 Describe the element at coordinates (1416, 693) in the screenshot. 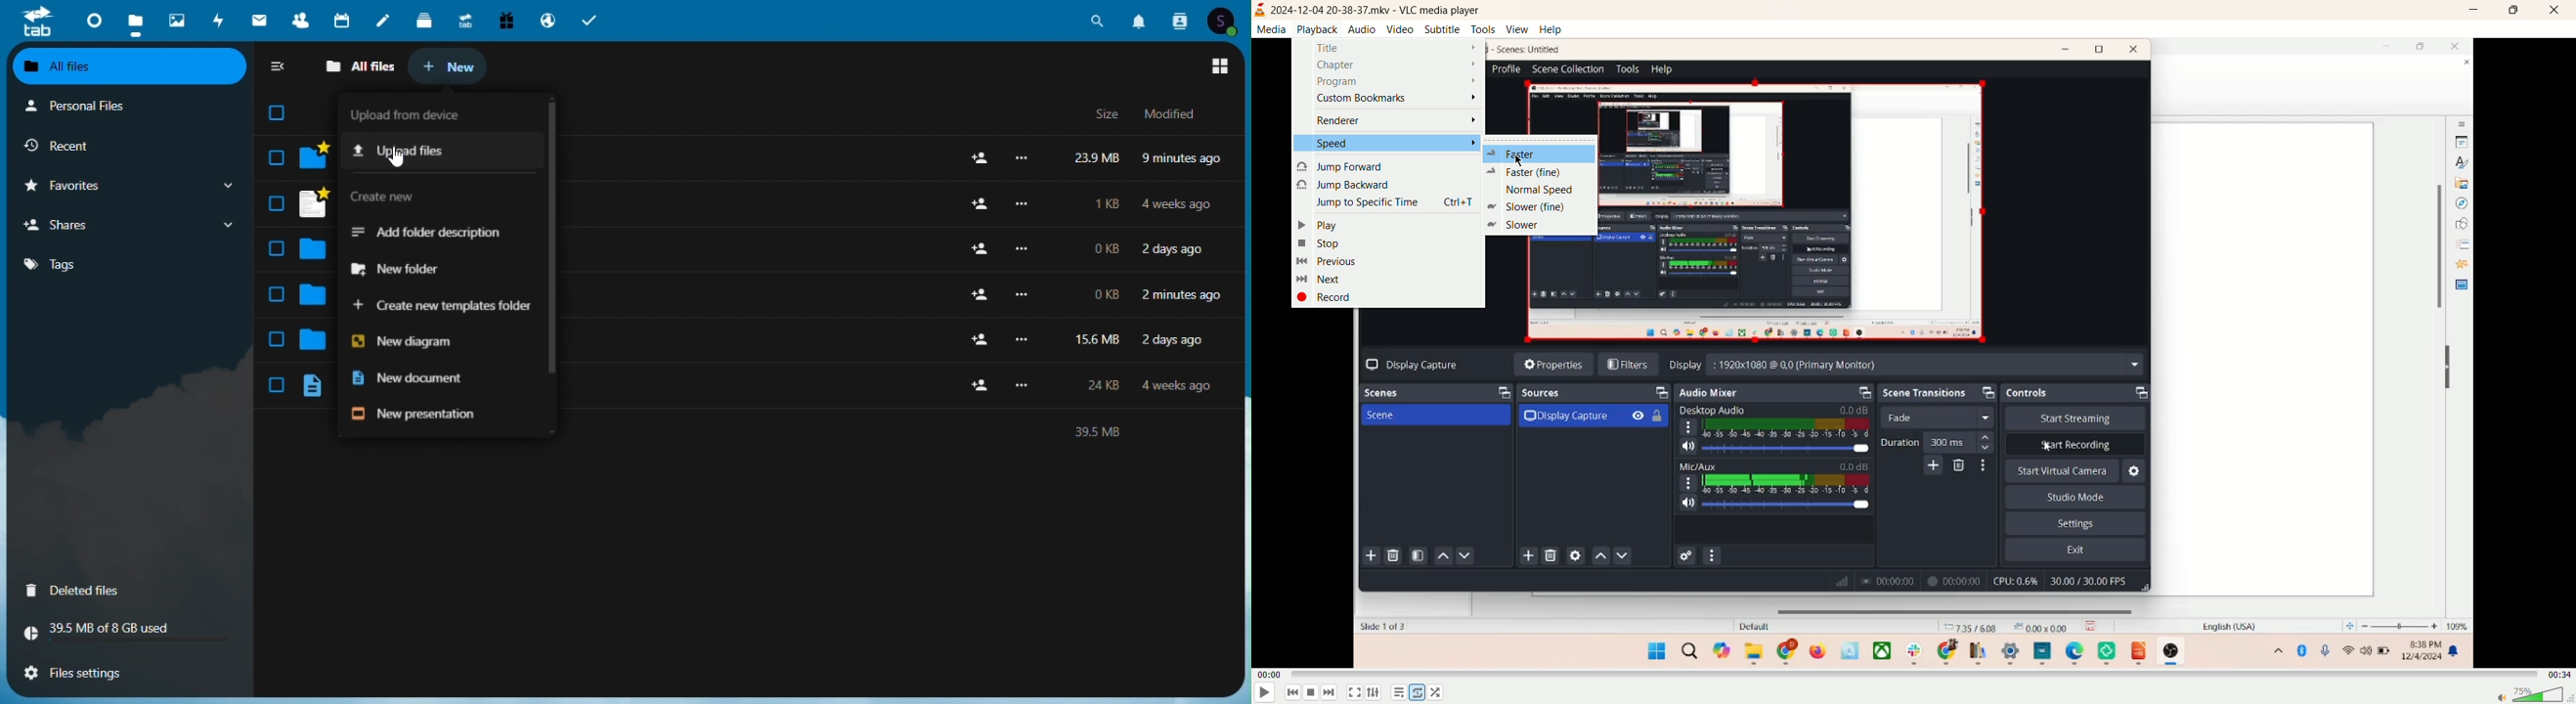

I see `loop` at that location.